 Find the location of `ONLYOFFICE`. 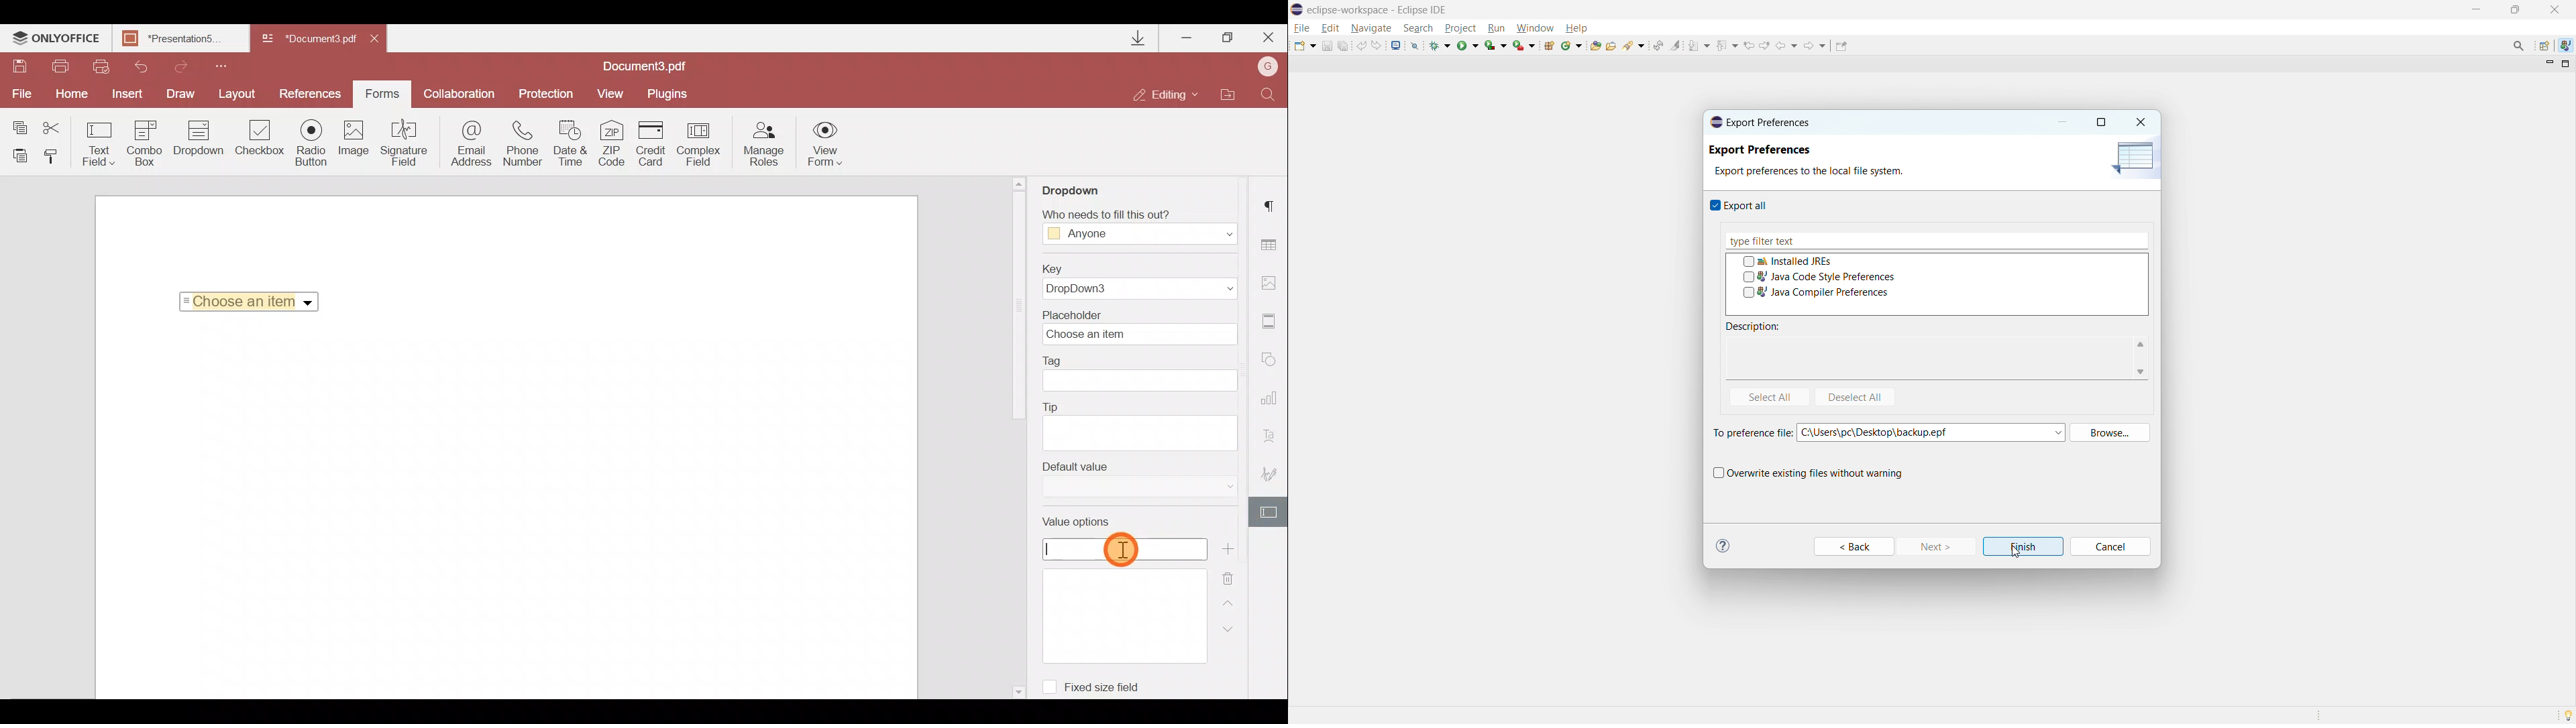

ONLYOFFICE is located at coordinates (57, 40).